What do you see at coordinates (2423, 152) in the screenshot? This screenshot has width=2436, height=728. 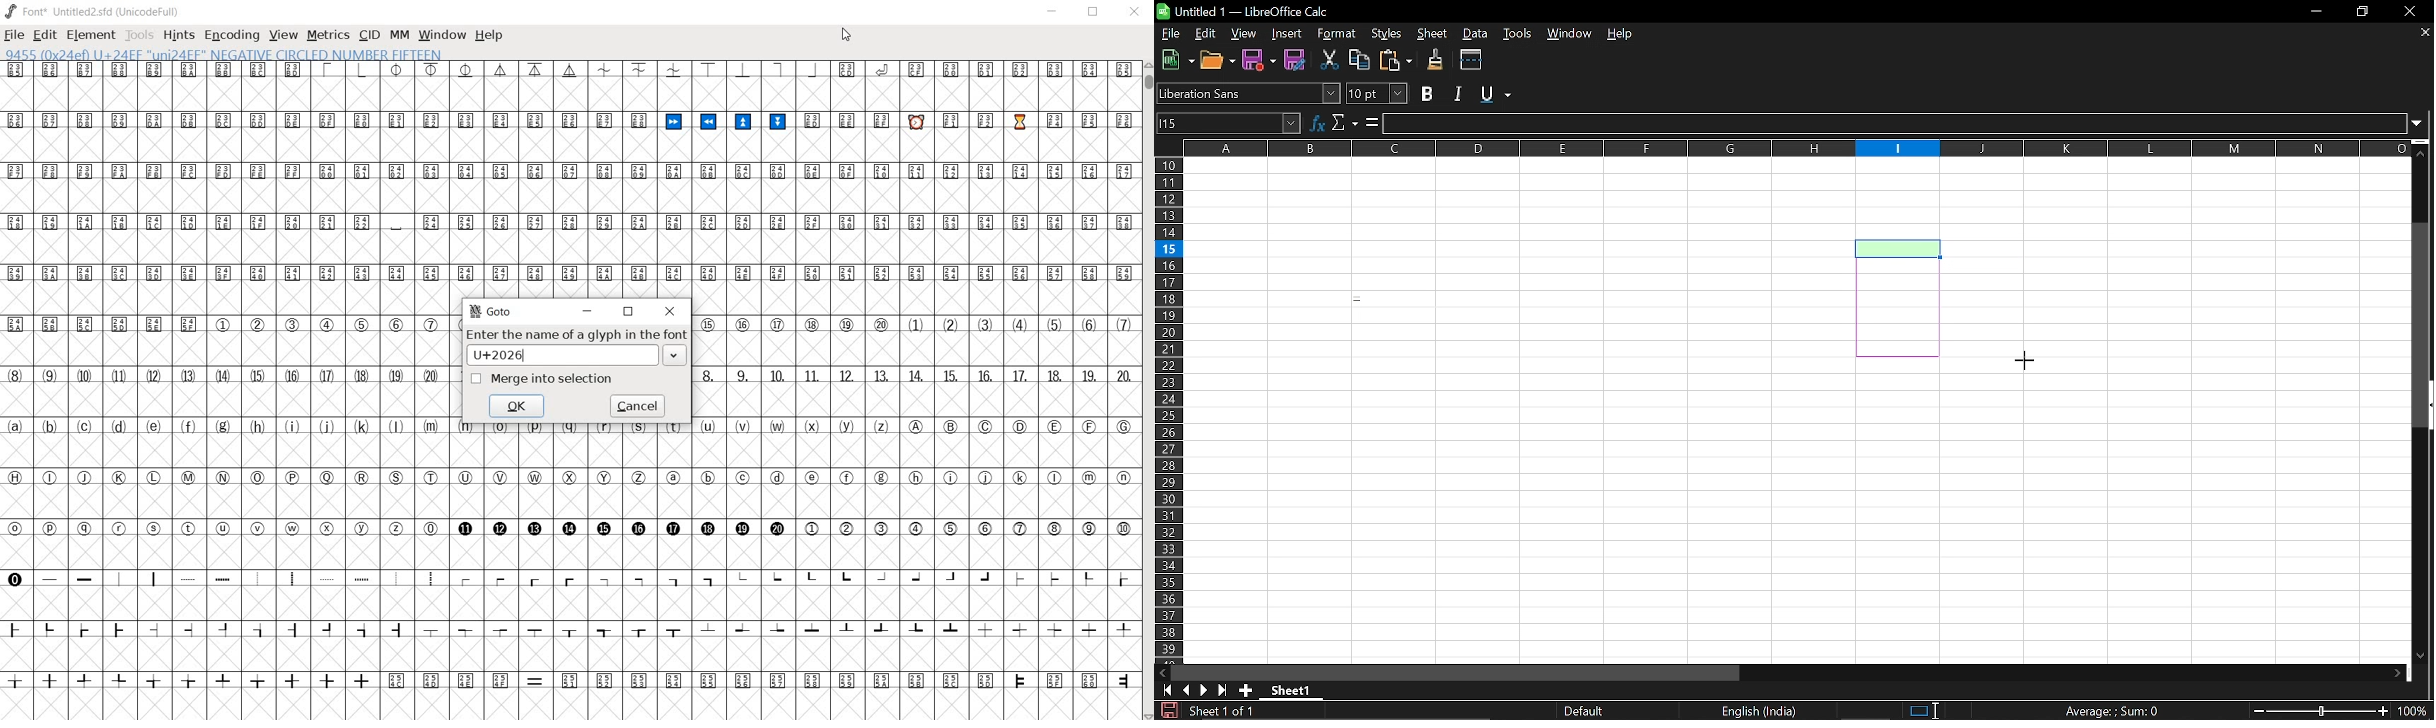 I see `Move up` at bounding box center [2423, 152].